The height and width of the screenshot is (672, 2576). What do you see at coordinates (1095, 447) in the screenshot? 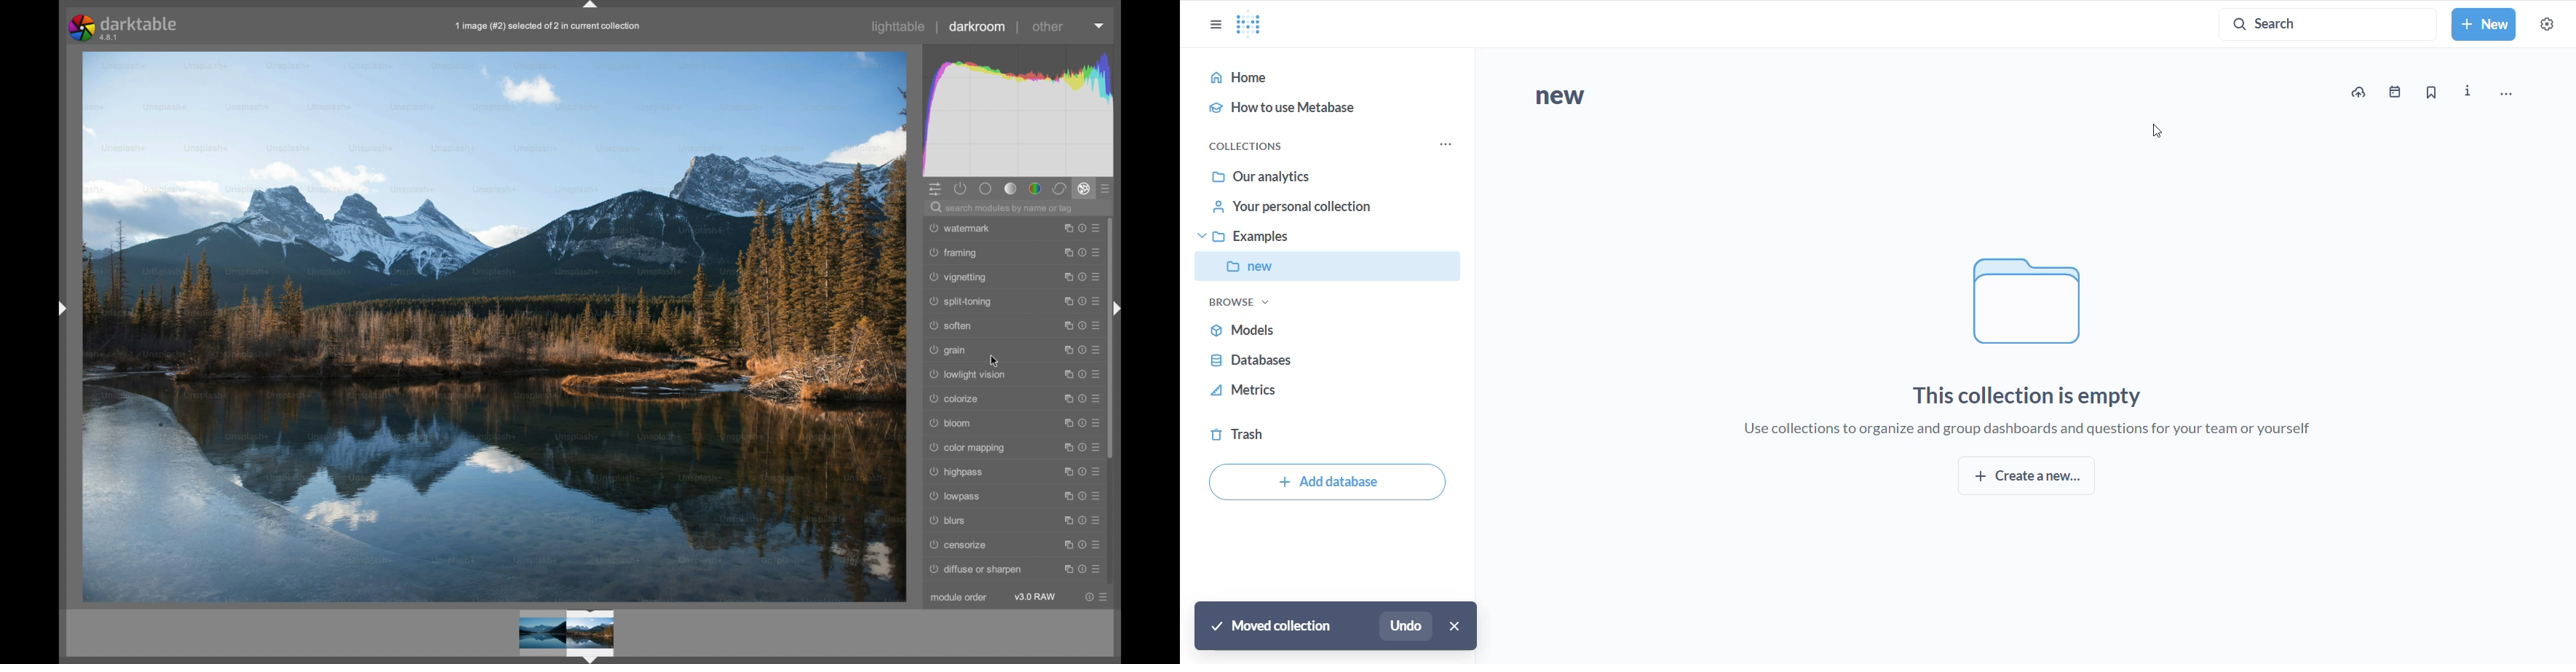
I see `presets` at bounding box center [1095, 447].